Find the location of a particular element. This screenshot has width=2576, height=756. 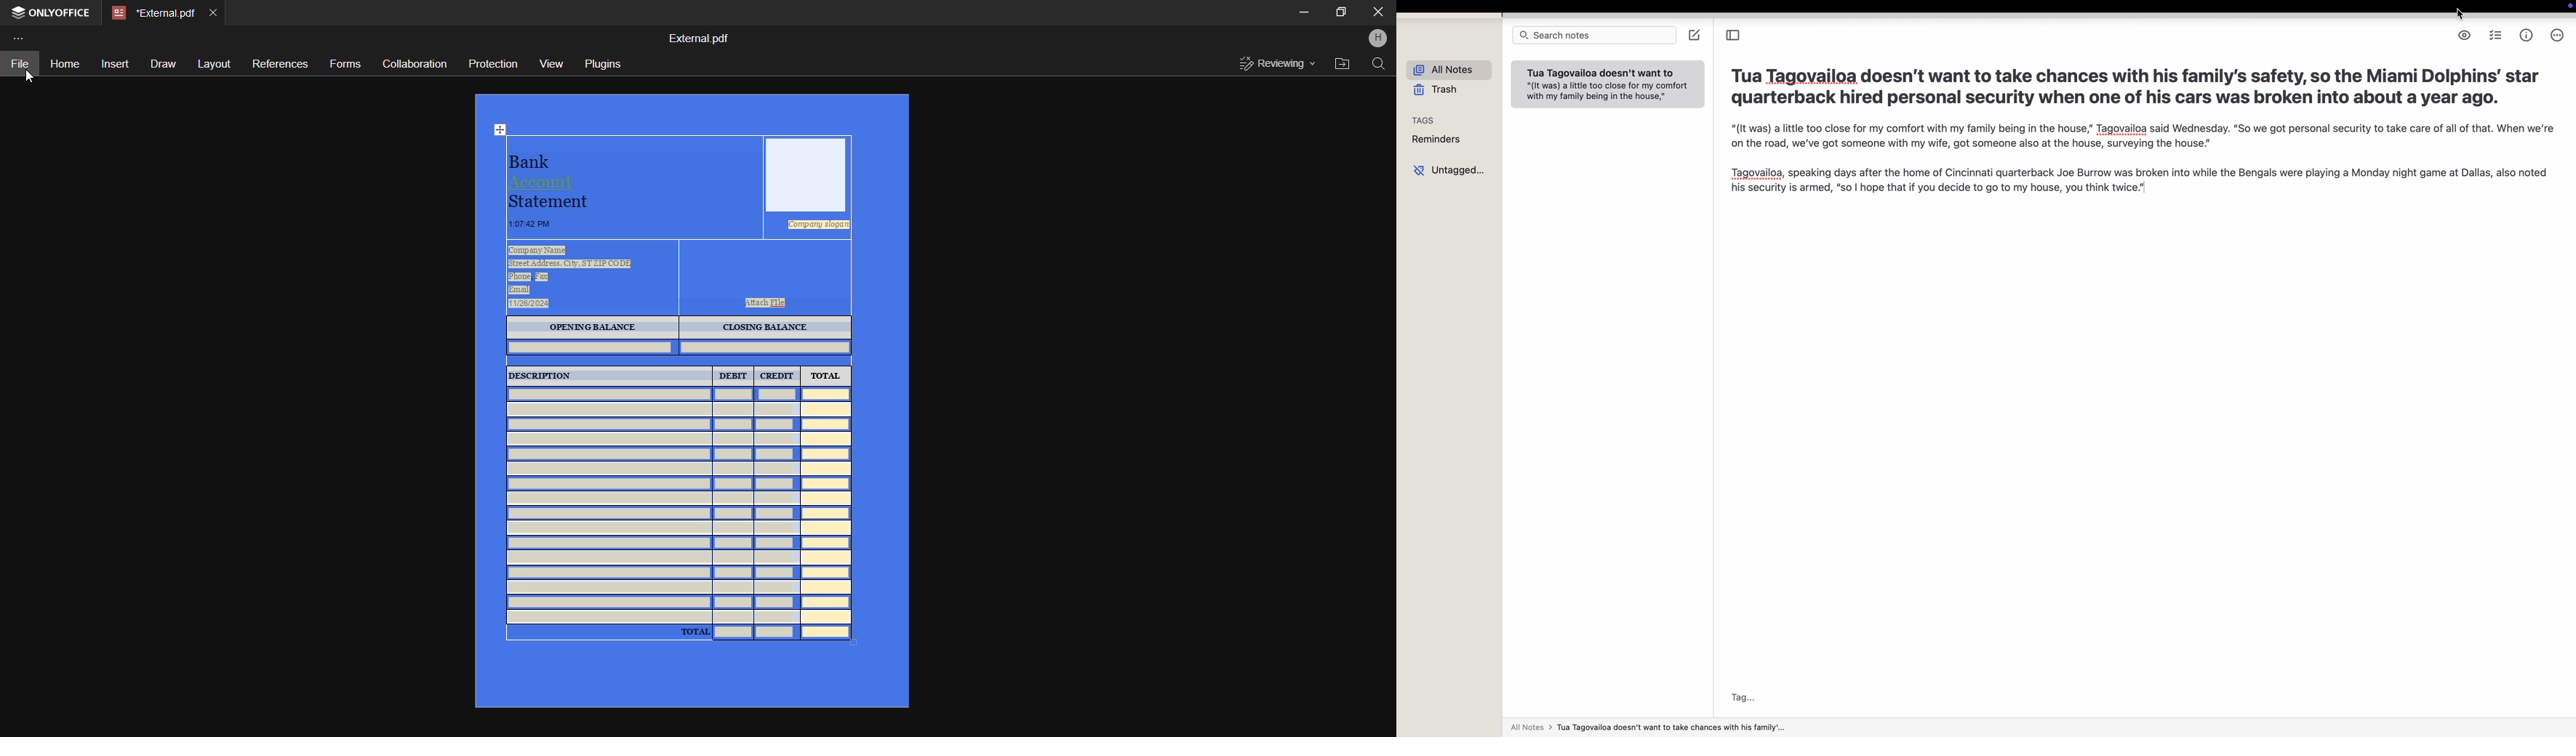

click on more options is located at coordinates (2556, 35).